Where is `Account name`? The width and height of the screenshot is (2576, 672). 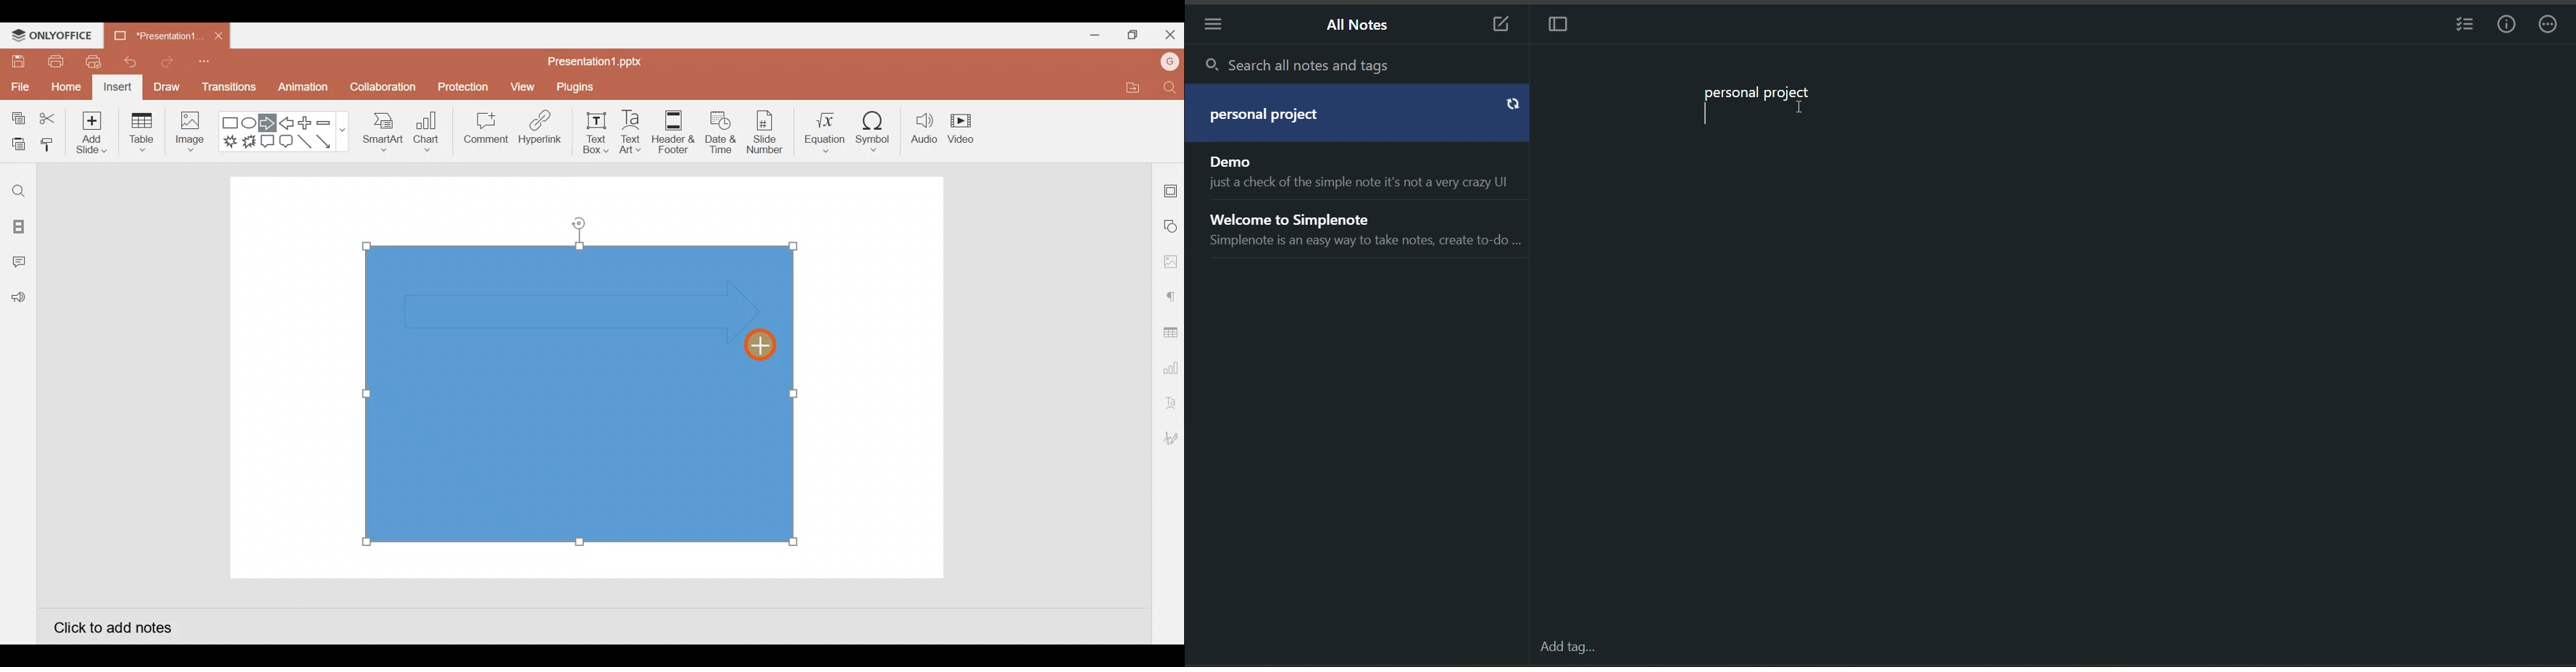 Account name is located at coordinates (1170, 62).